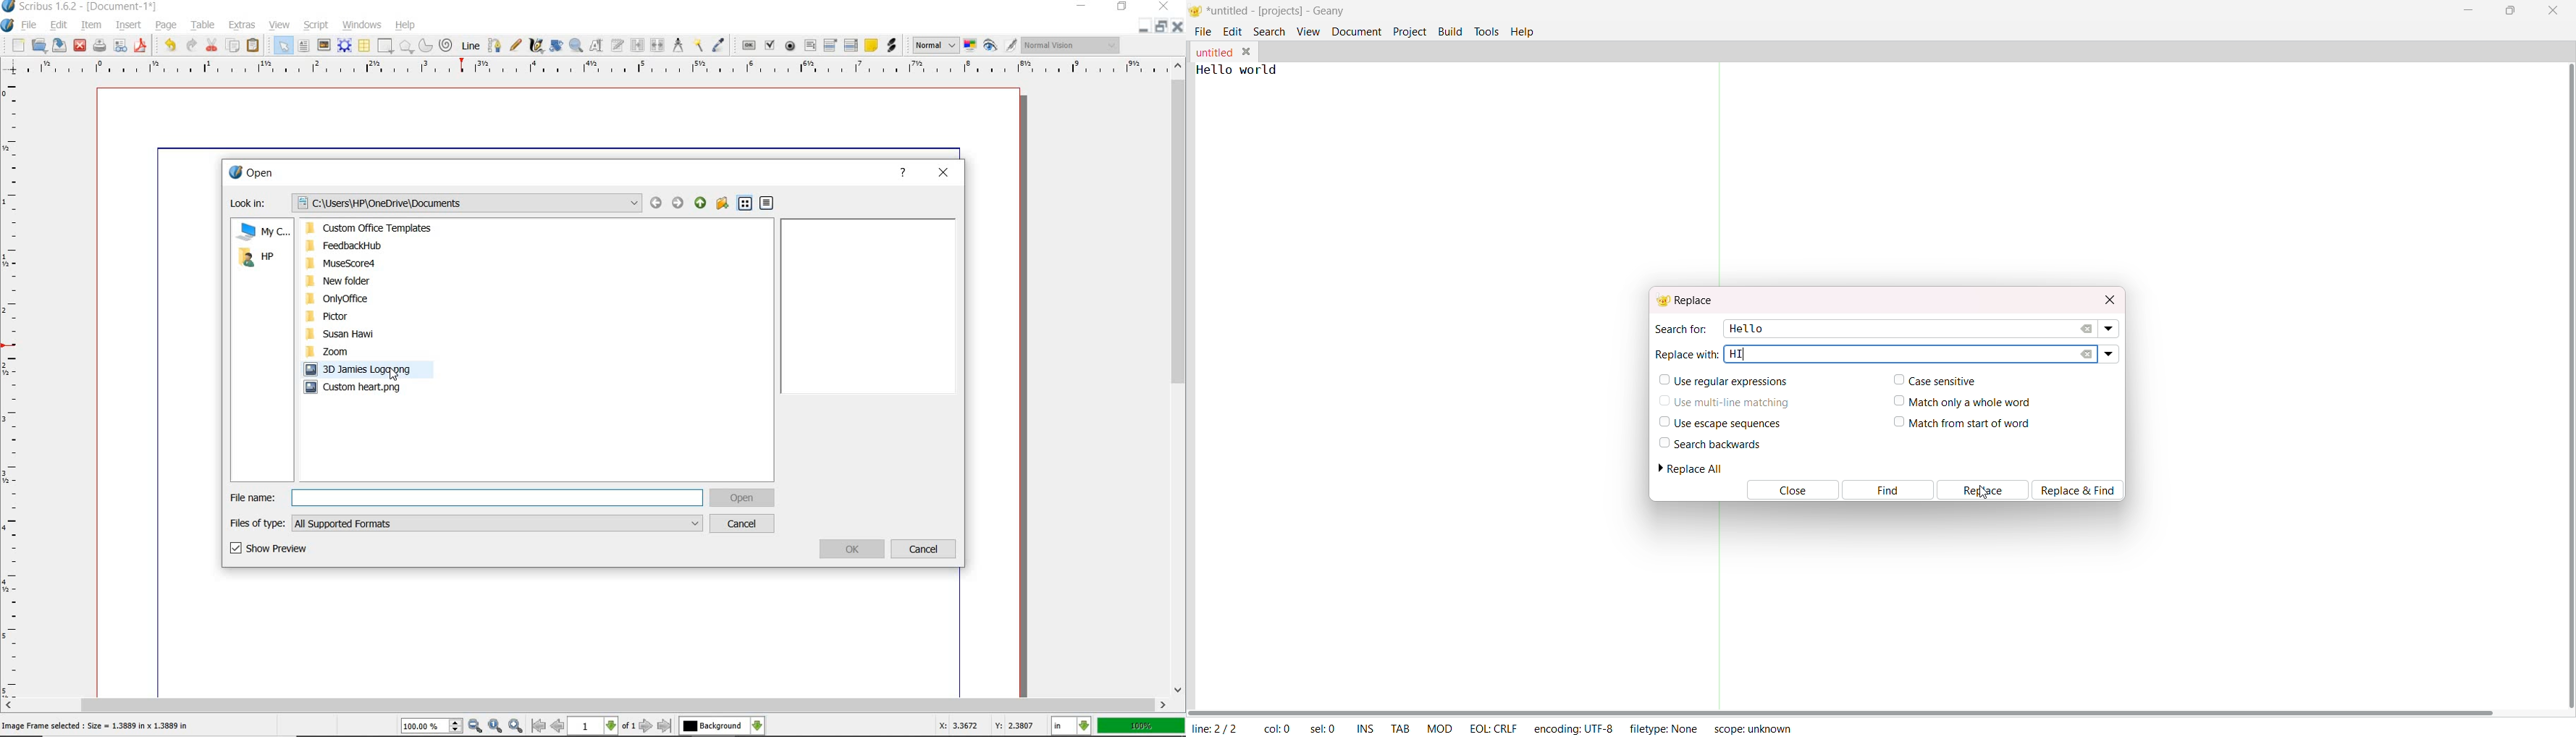 The image size is (2576, 756). I want to click on arc, so click(426, 46).